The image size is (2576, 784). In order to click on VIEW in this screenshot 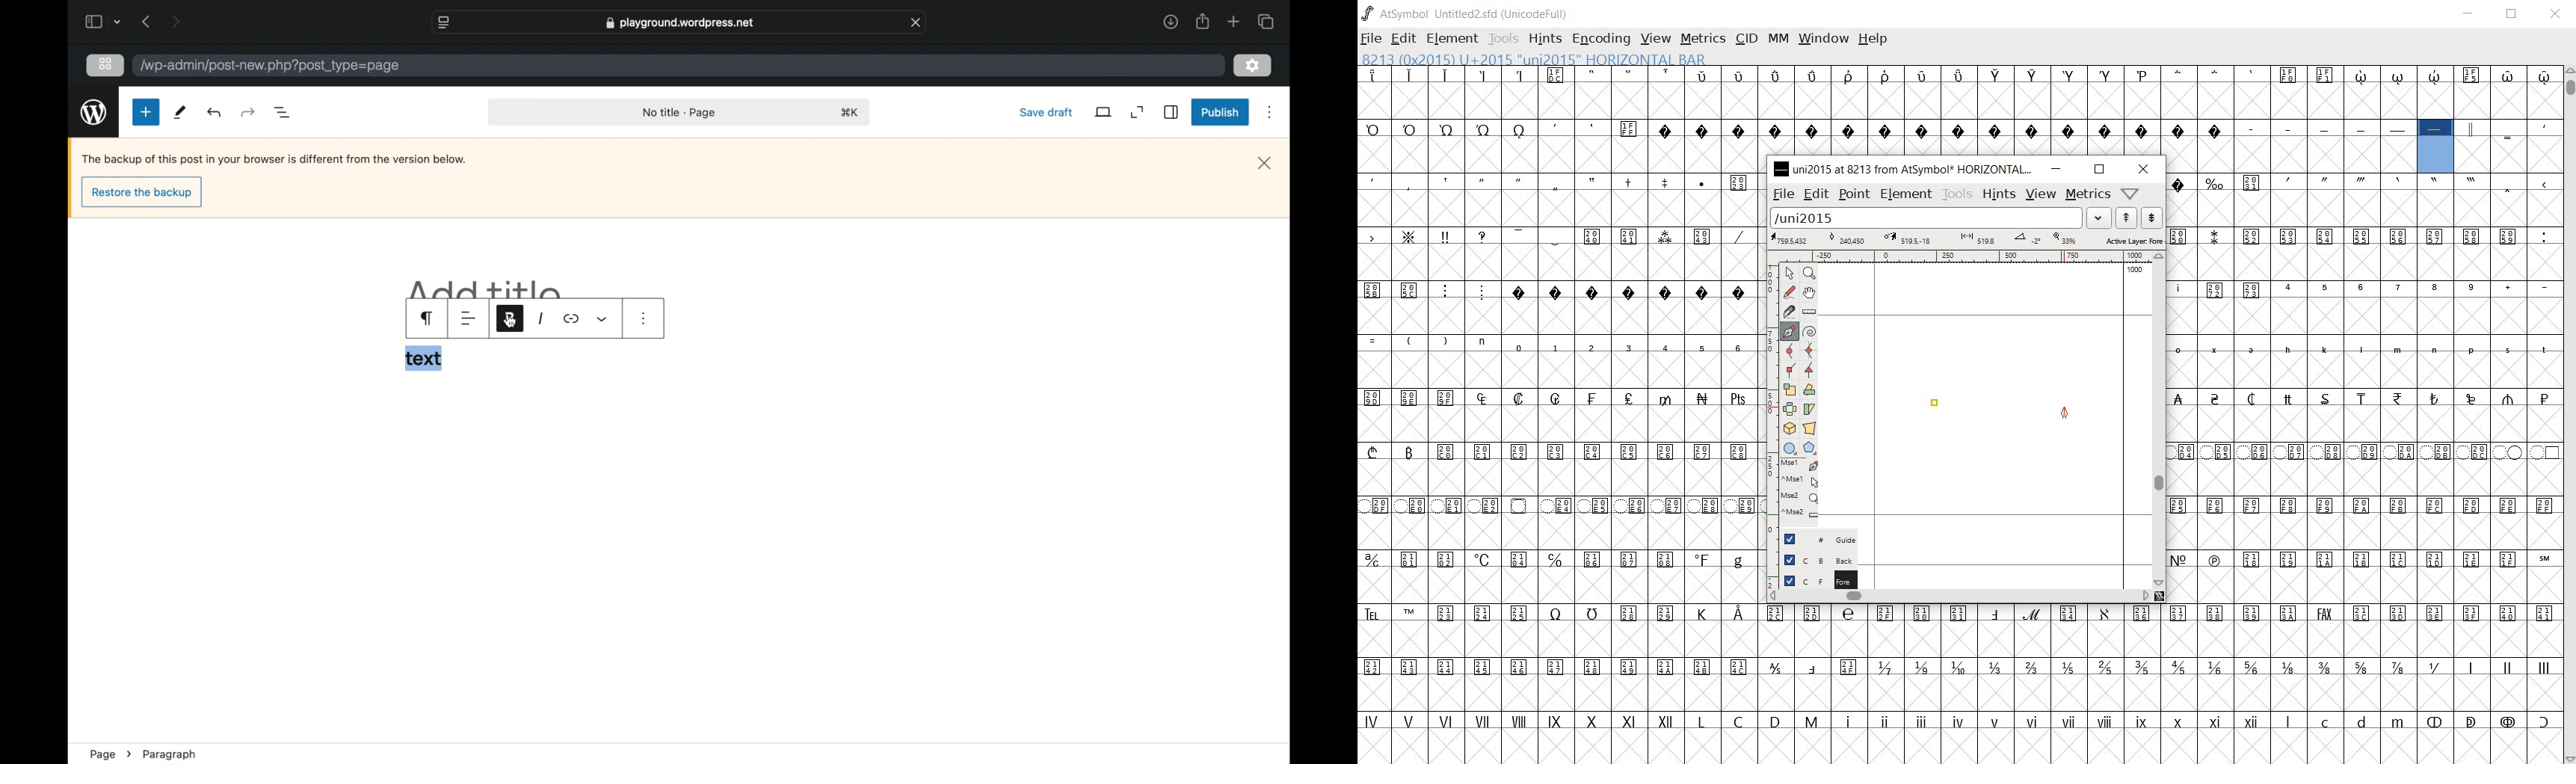, I will do `click(1656, 40)`.